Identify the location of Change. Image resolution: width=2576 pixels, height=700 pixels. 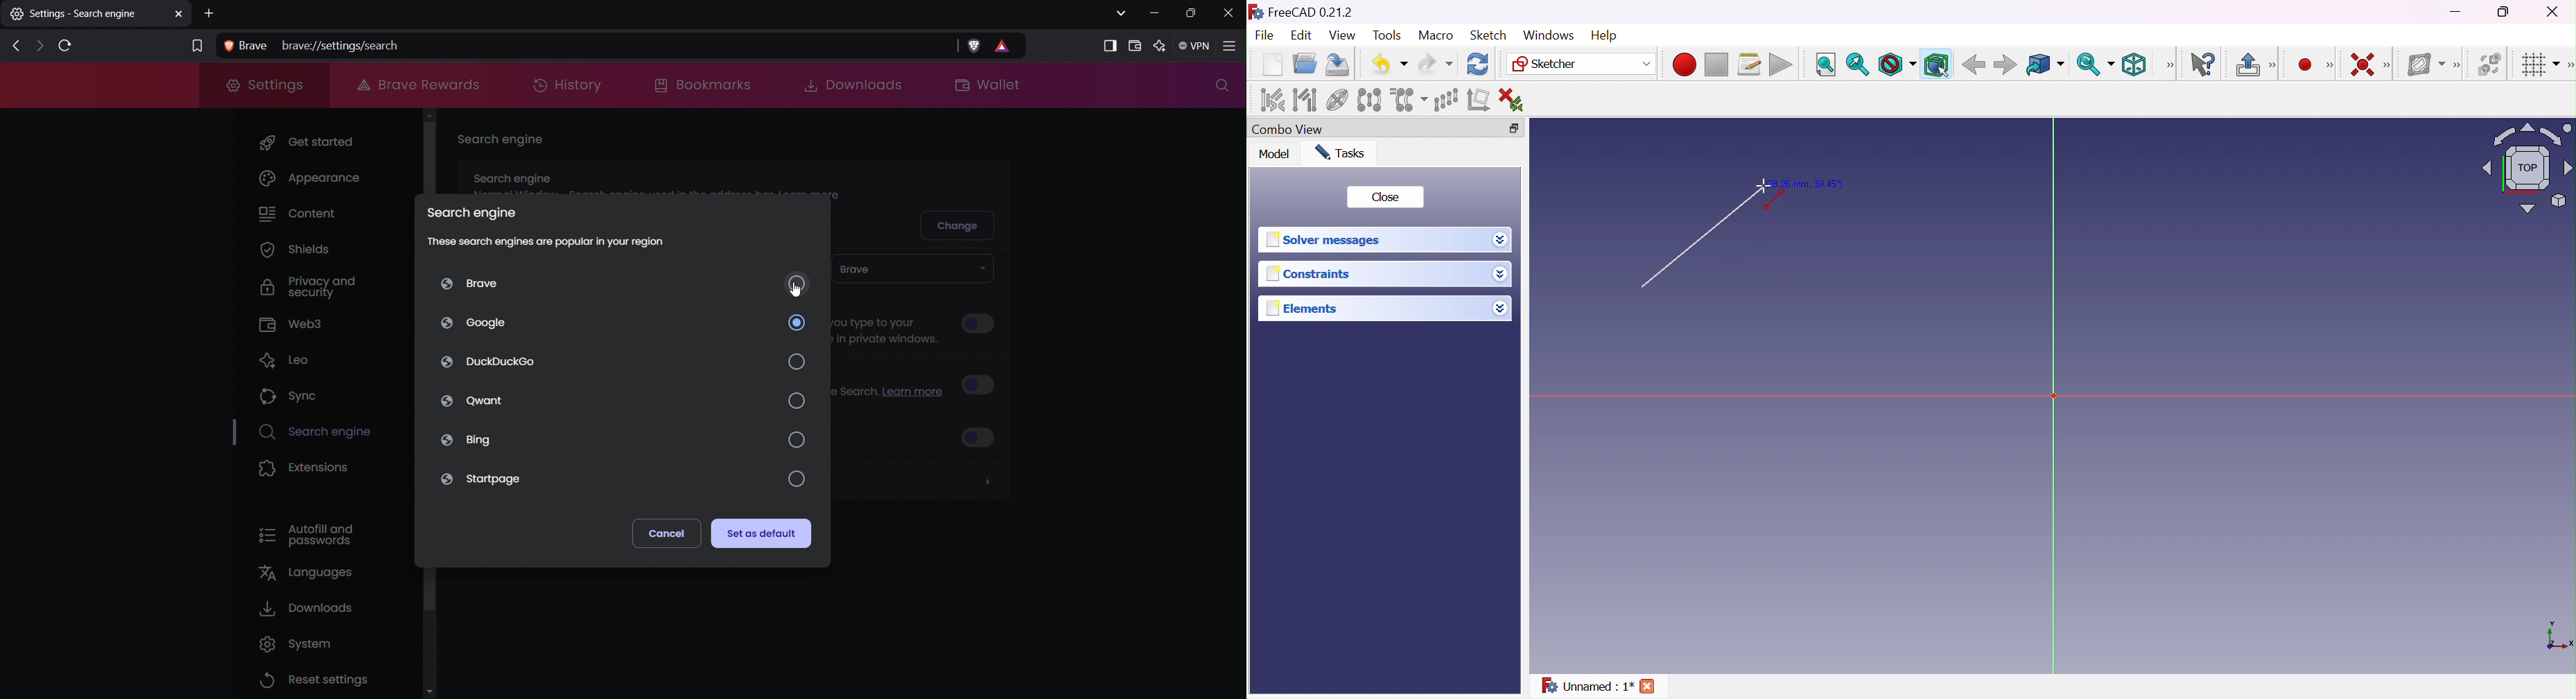
(960, 224).